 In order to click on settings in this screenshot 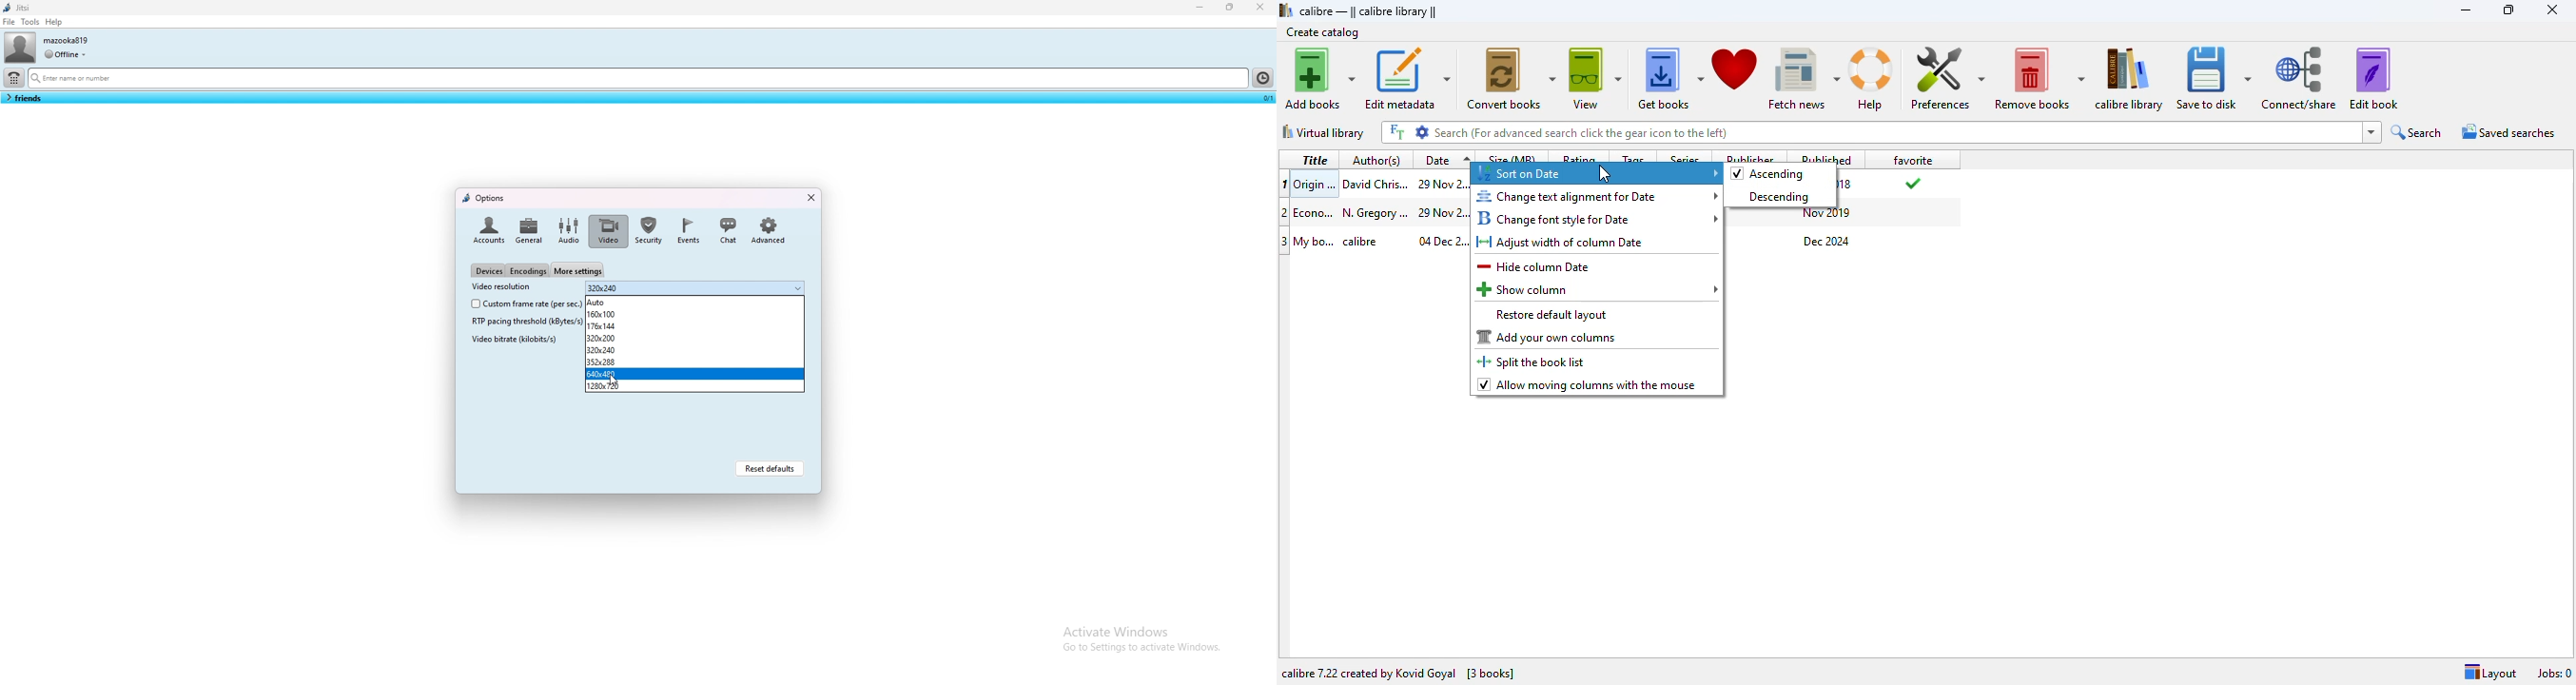, I will do `click(1423, 131)`.